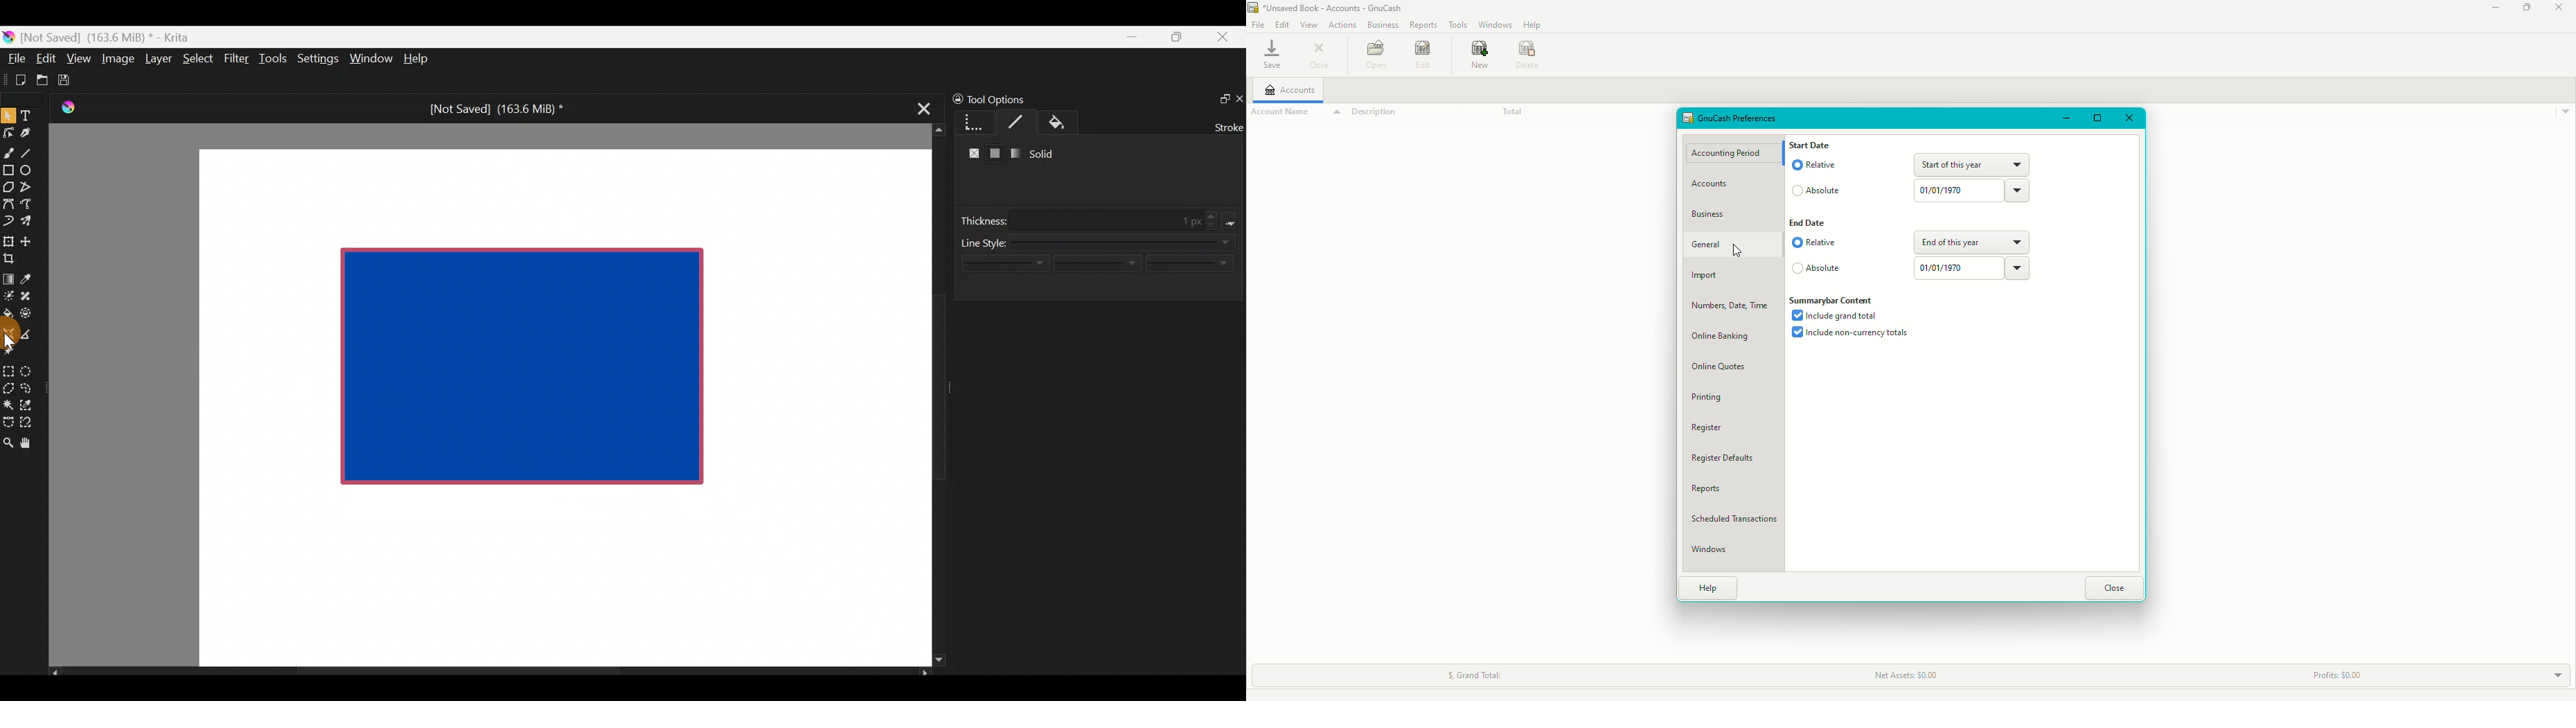  What do you see at coordinates (1709, 588) in the screenshot?
I see `Help` at bounding box center [1709, 588].